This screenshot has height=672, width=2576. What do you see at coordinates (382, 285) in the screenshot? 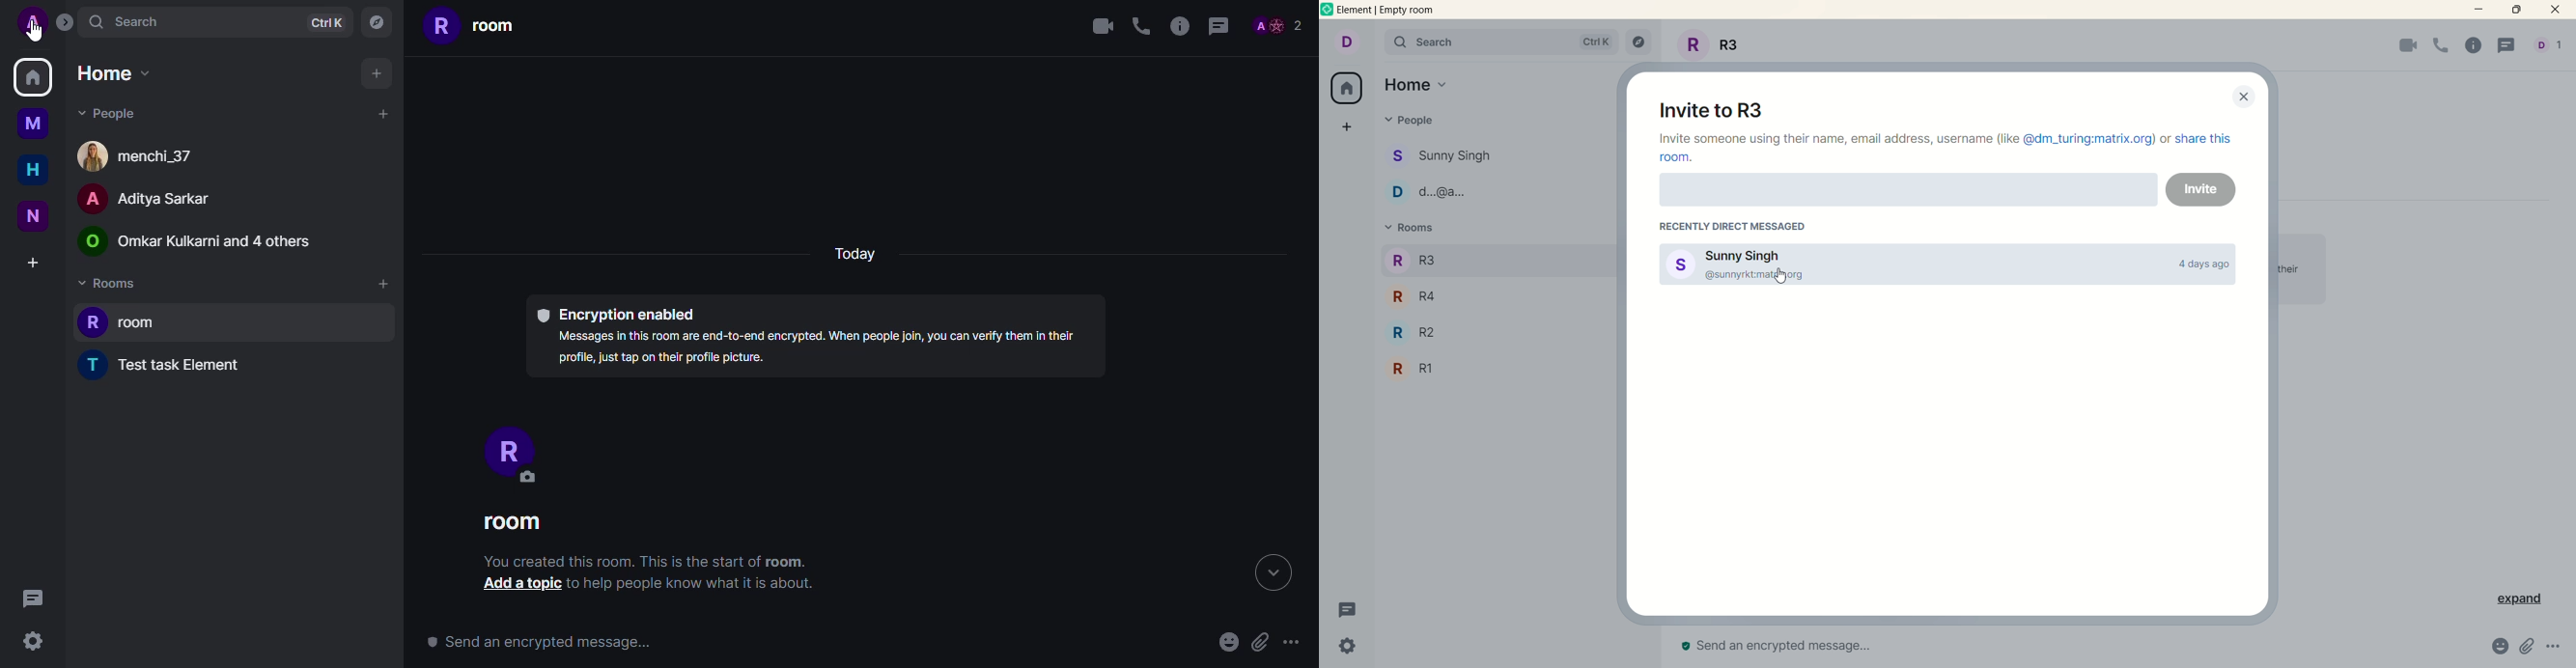
I see `add` at bounding box center [382, 285].